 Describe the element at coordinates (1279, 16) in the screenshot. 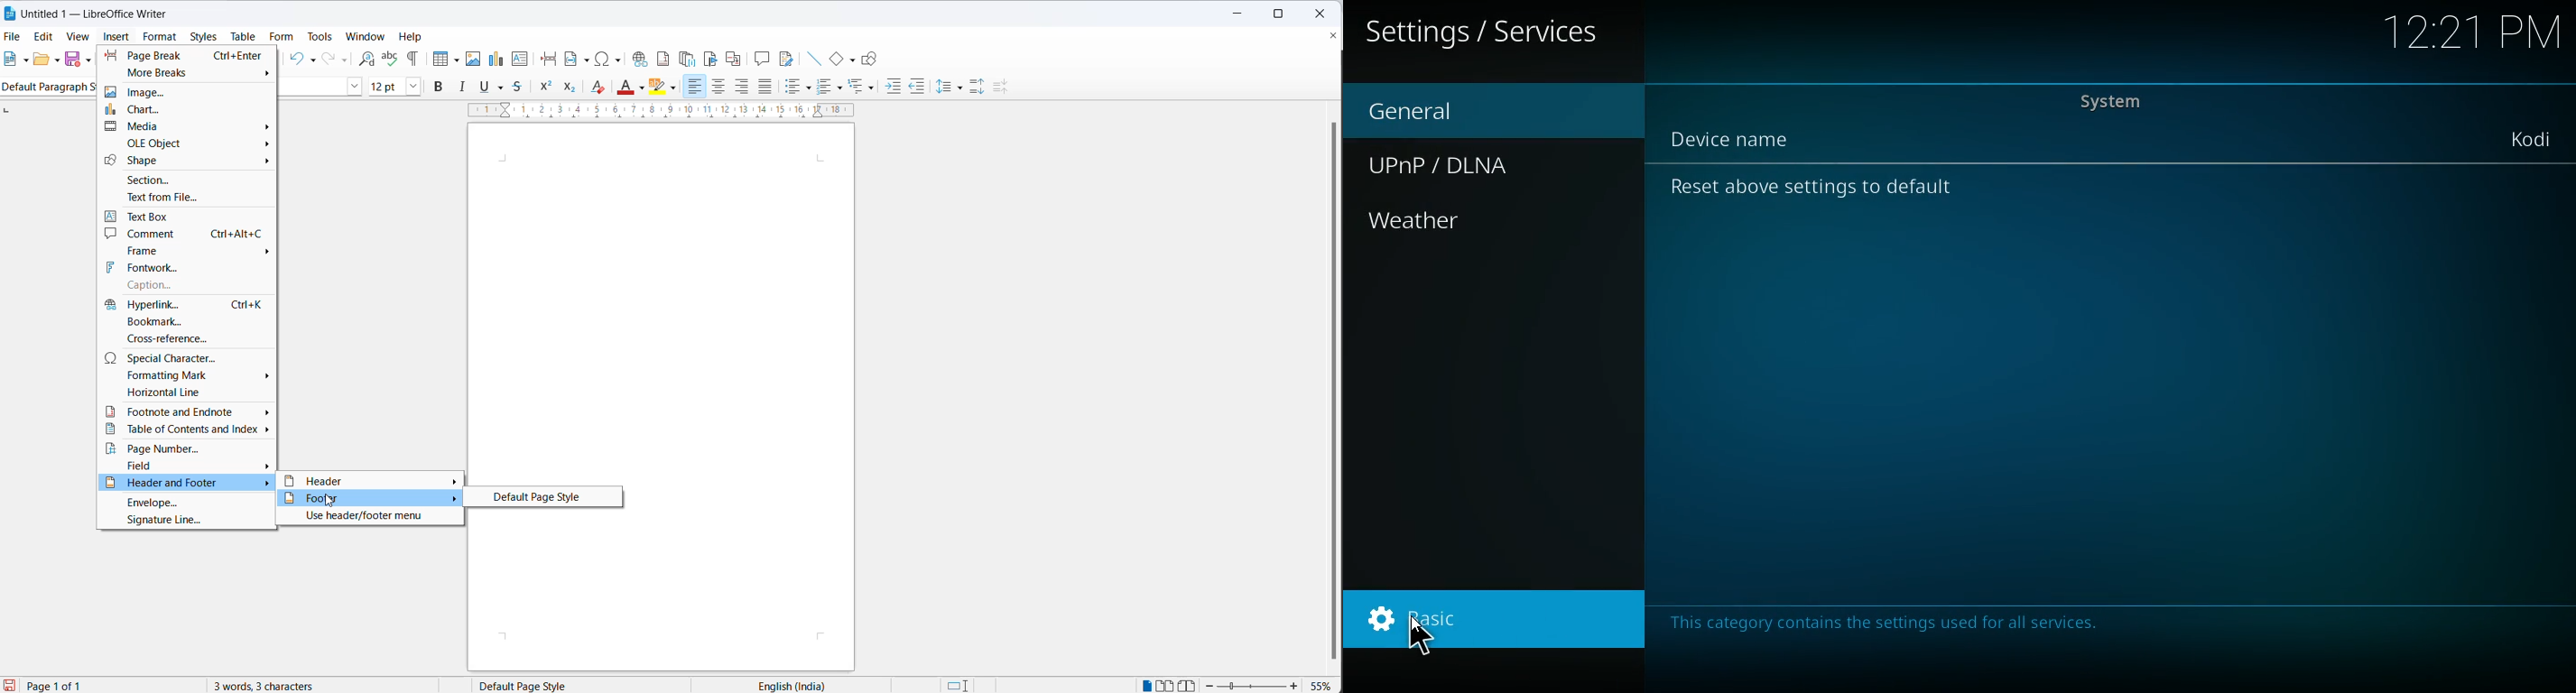

I see `maximize` at that location.